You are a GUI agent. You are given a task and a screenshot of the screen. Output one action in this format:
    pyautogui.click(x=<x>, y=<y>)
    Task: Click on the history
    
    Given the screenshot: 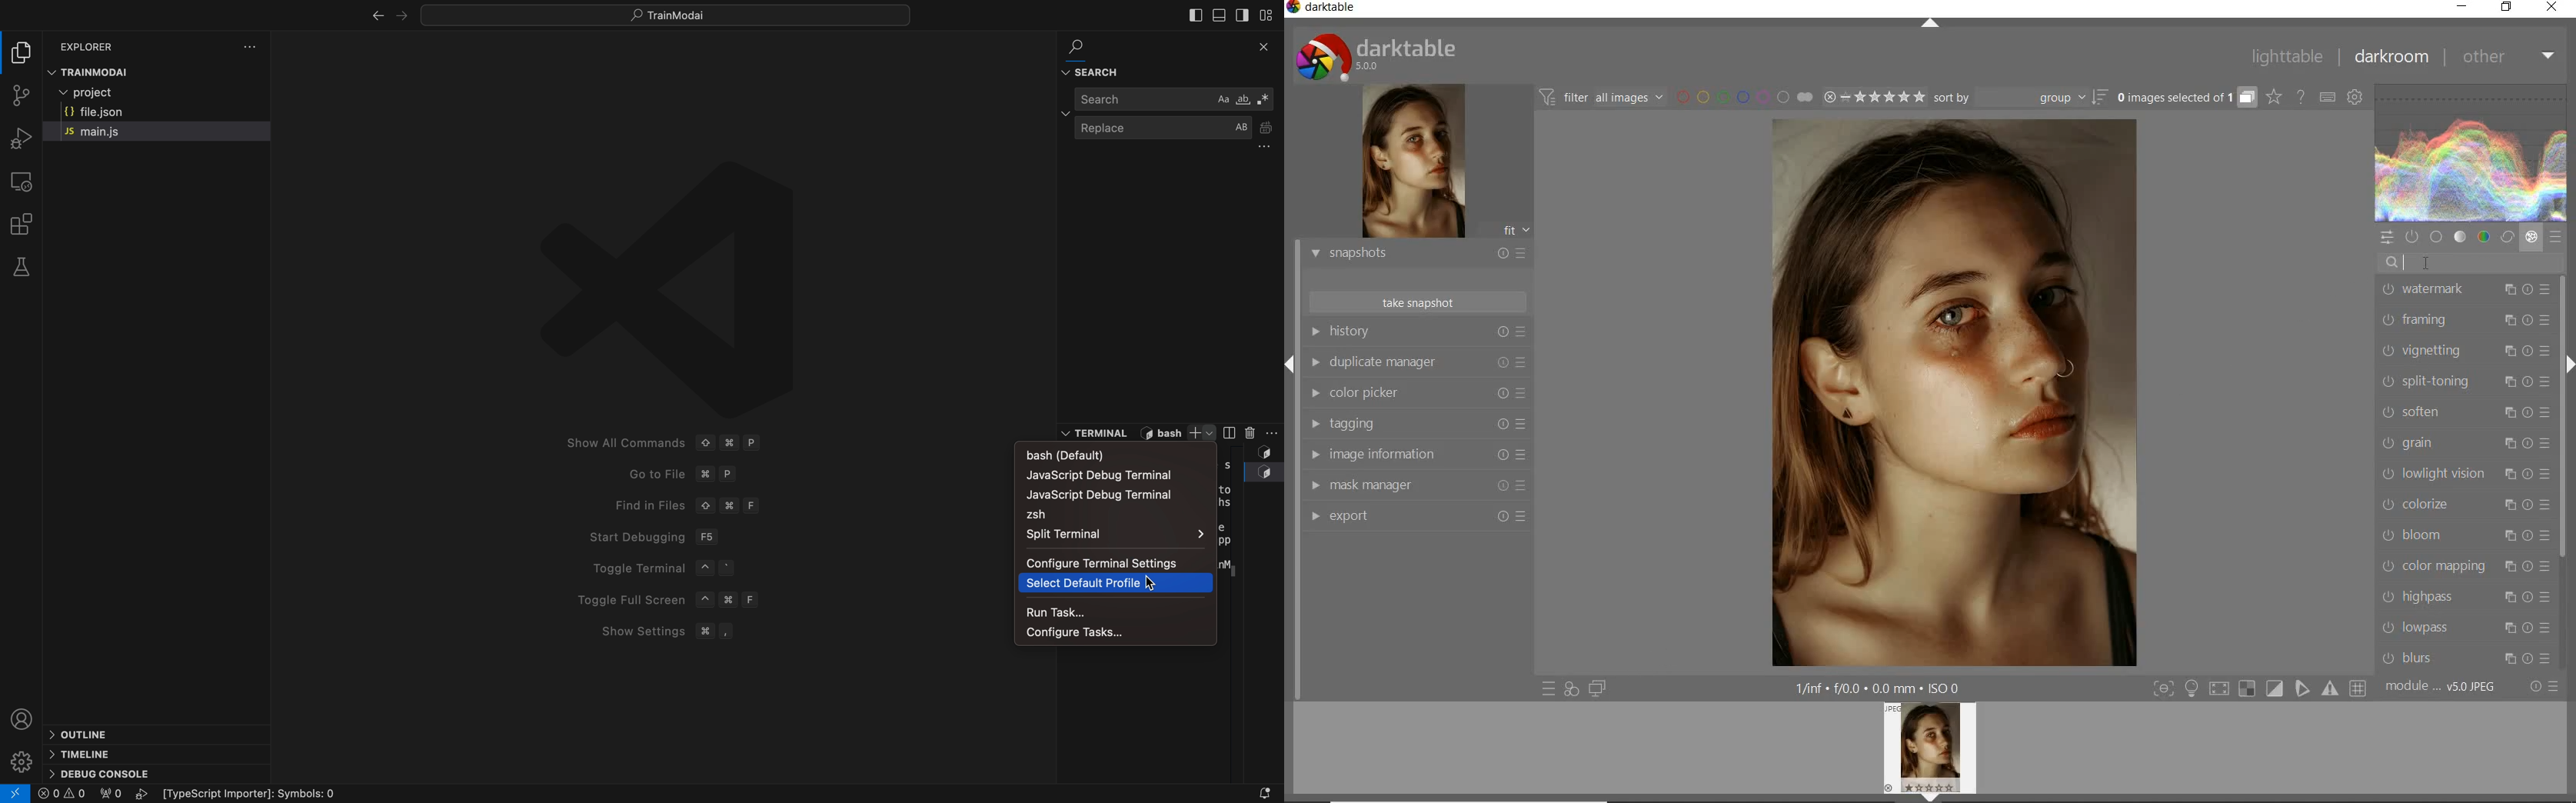 What is the action you would take?
    pyautogui.click(x=1417, y=332)
    